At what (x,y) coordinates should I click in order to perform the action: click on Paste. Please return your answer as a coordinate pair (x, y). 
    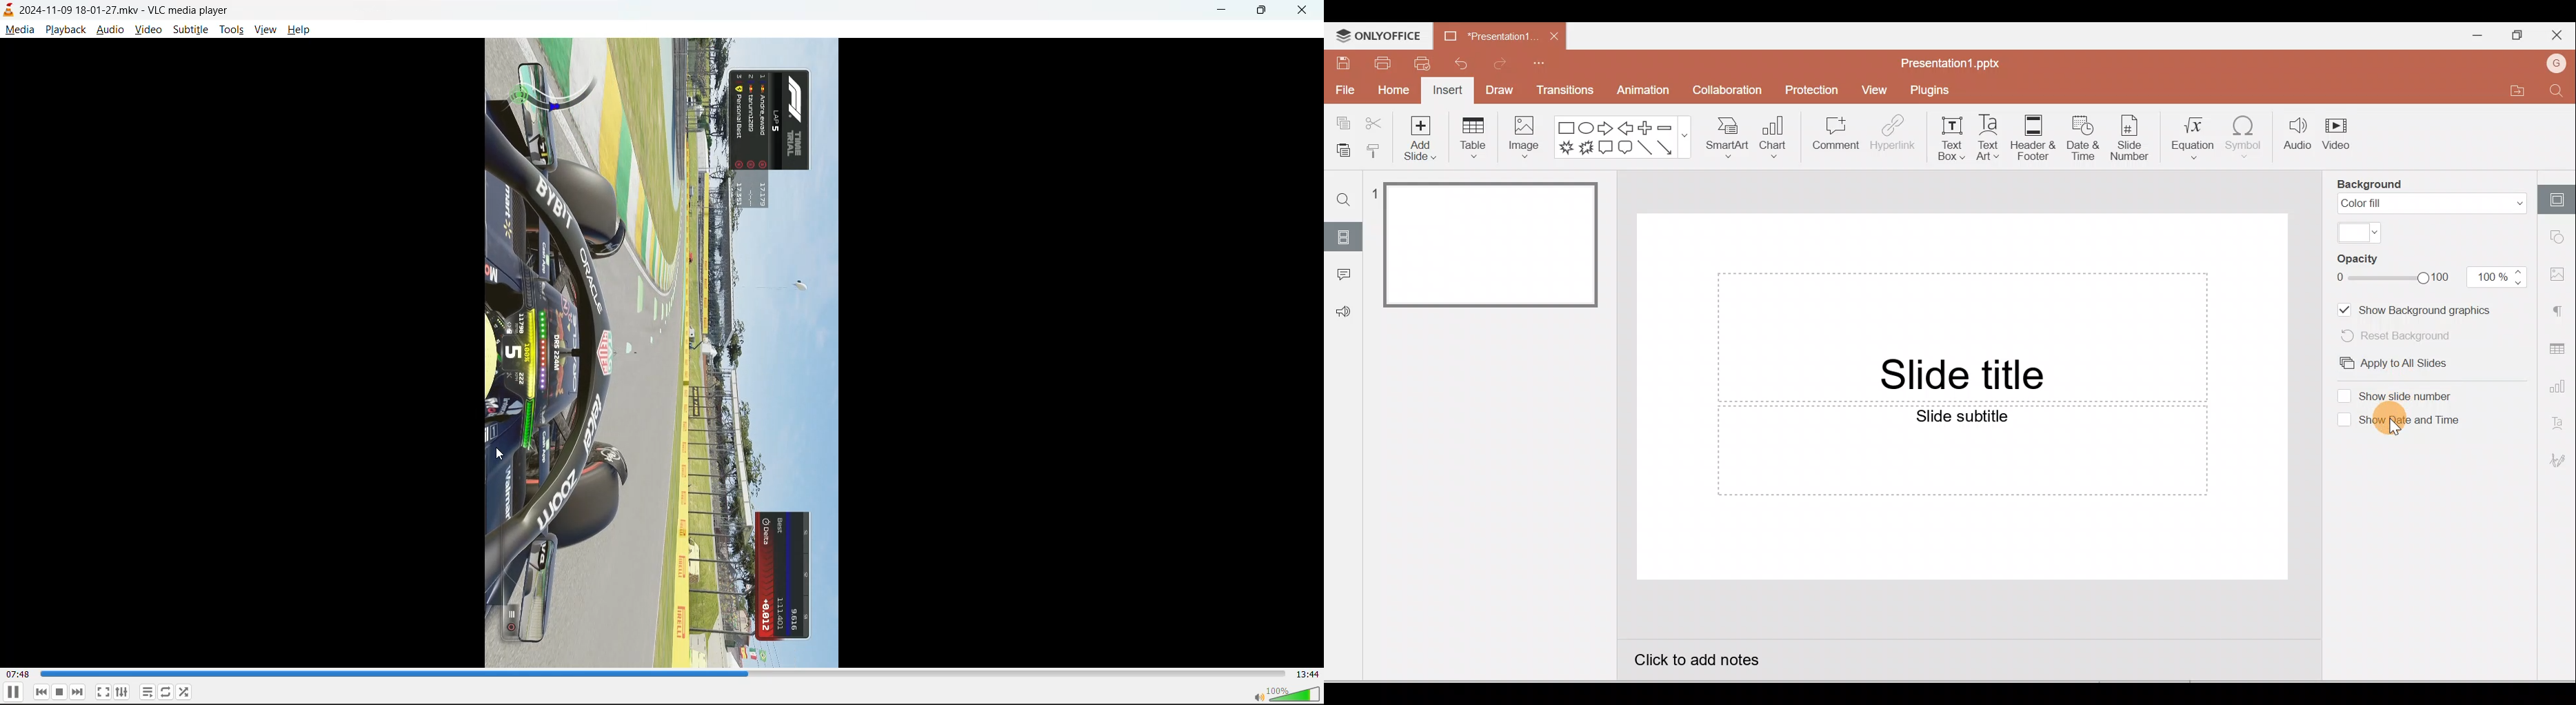
    Looking at the image, I should click on (1340, 148).